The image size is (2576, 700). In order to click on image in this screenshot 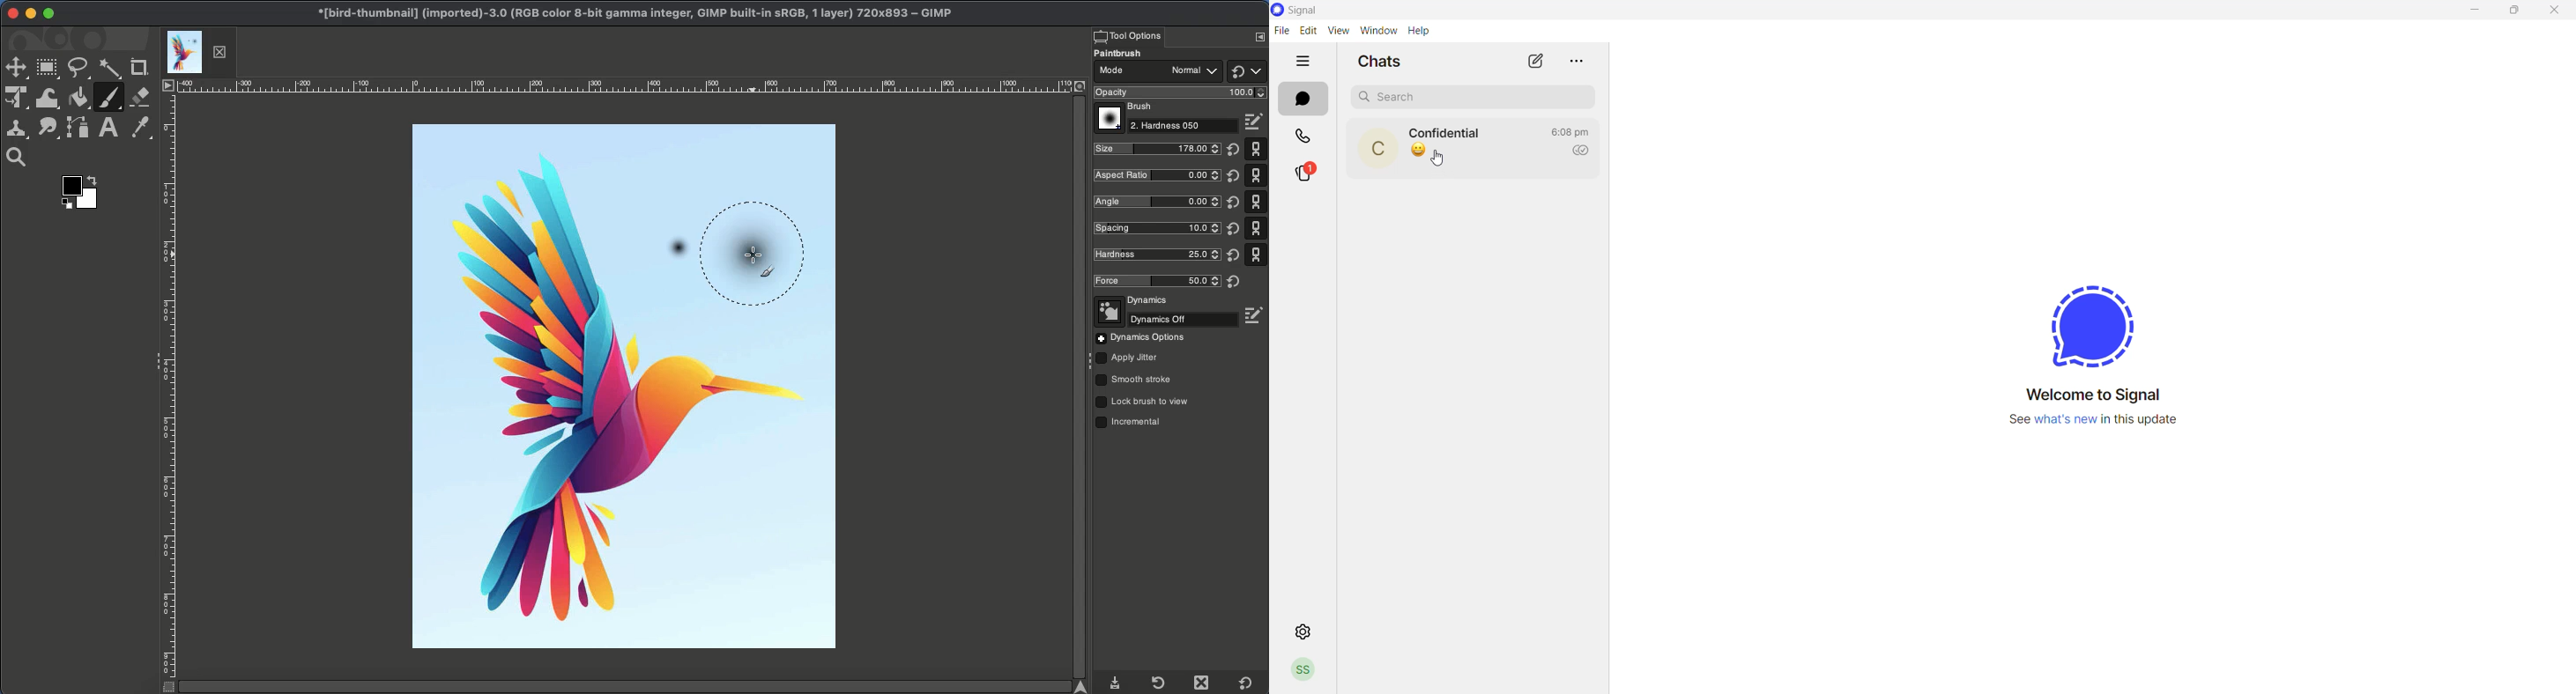, I will do `click(529, 251)`.